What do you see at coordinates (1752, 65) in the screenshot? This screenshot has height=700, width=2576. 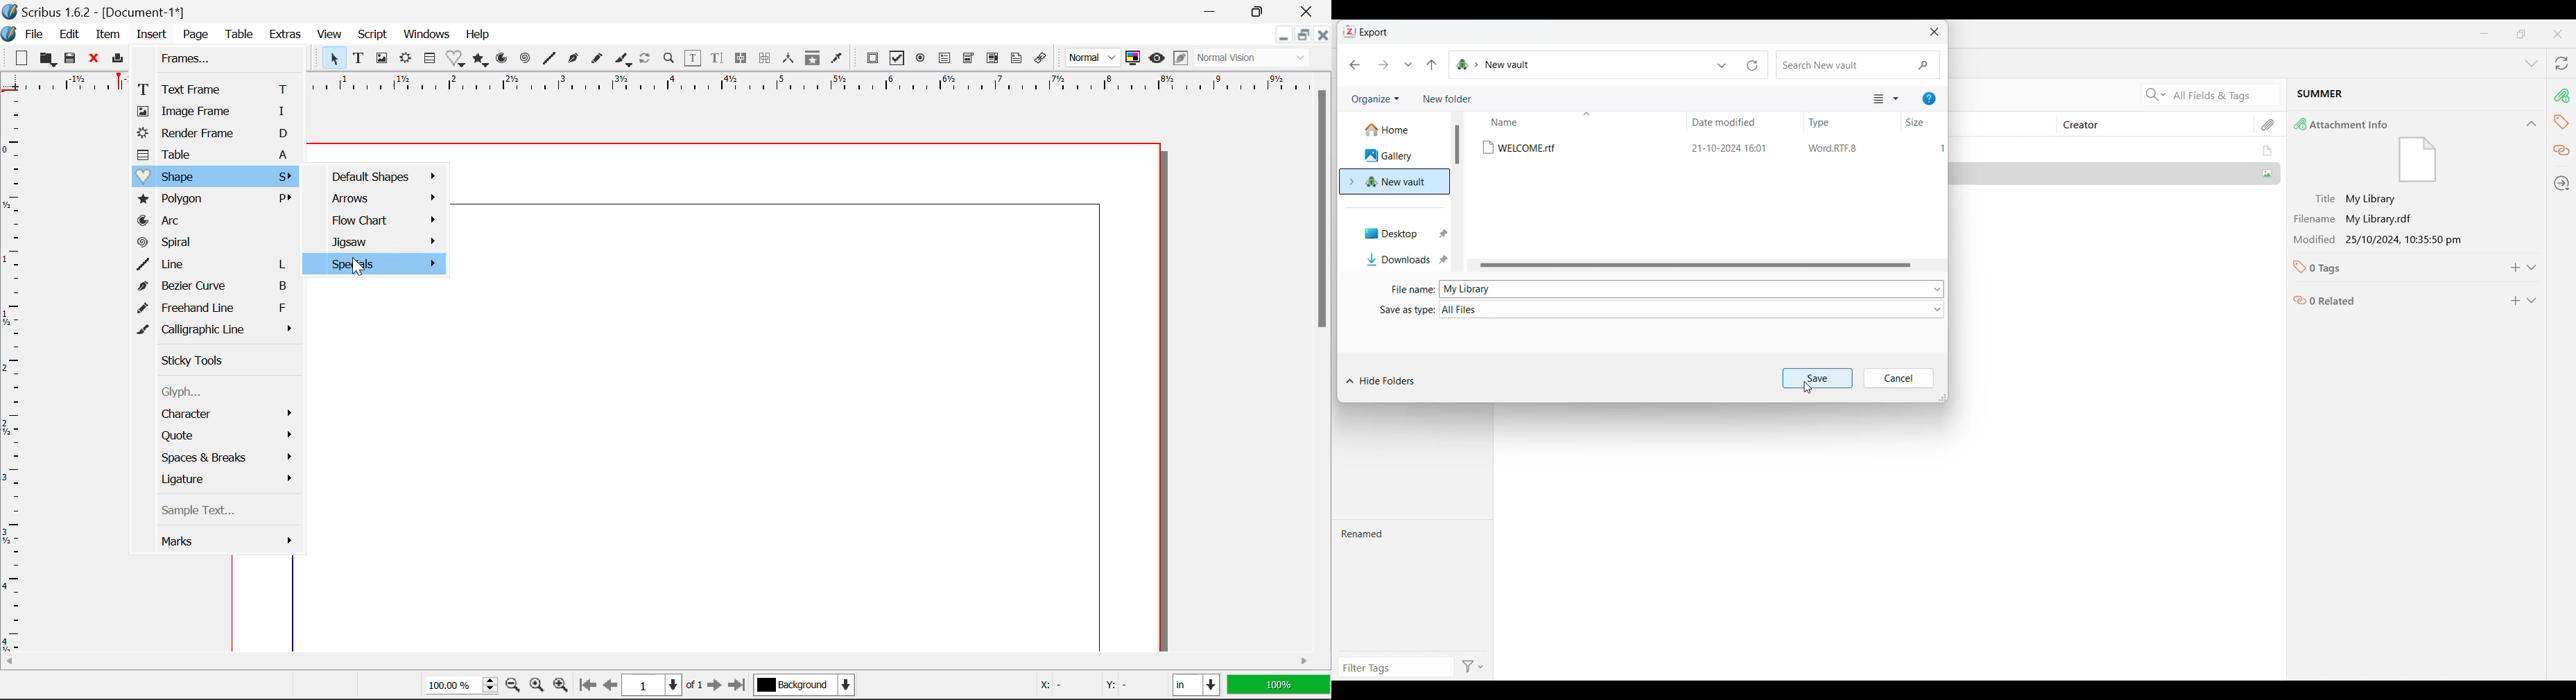 I see `Refresh` at bounding box center [1752, 65].